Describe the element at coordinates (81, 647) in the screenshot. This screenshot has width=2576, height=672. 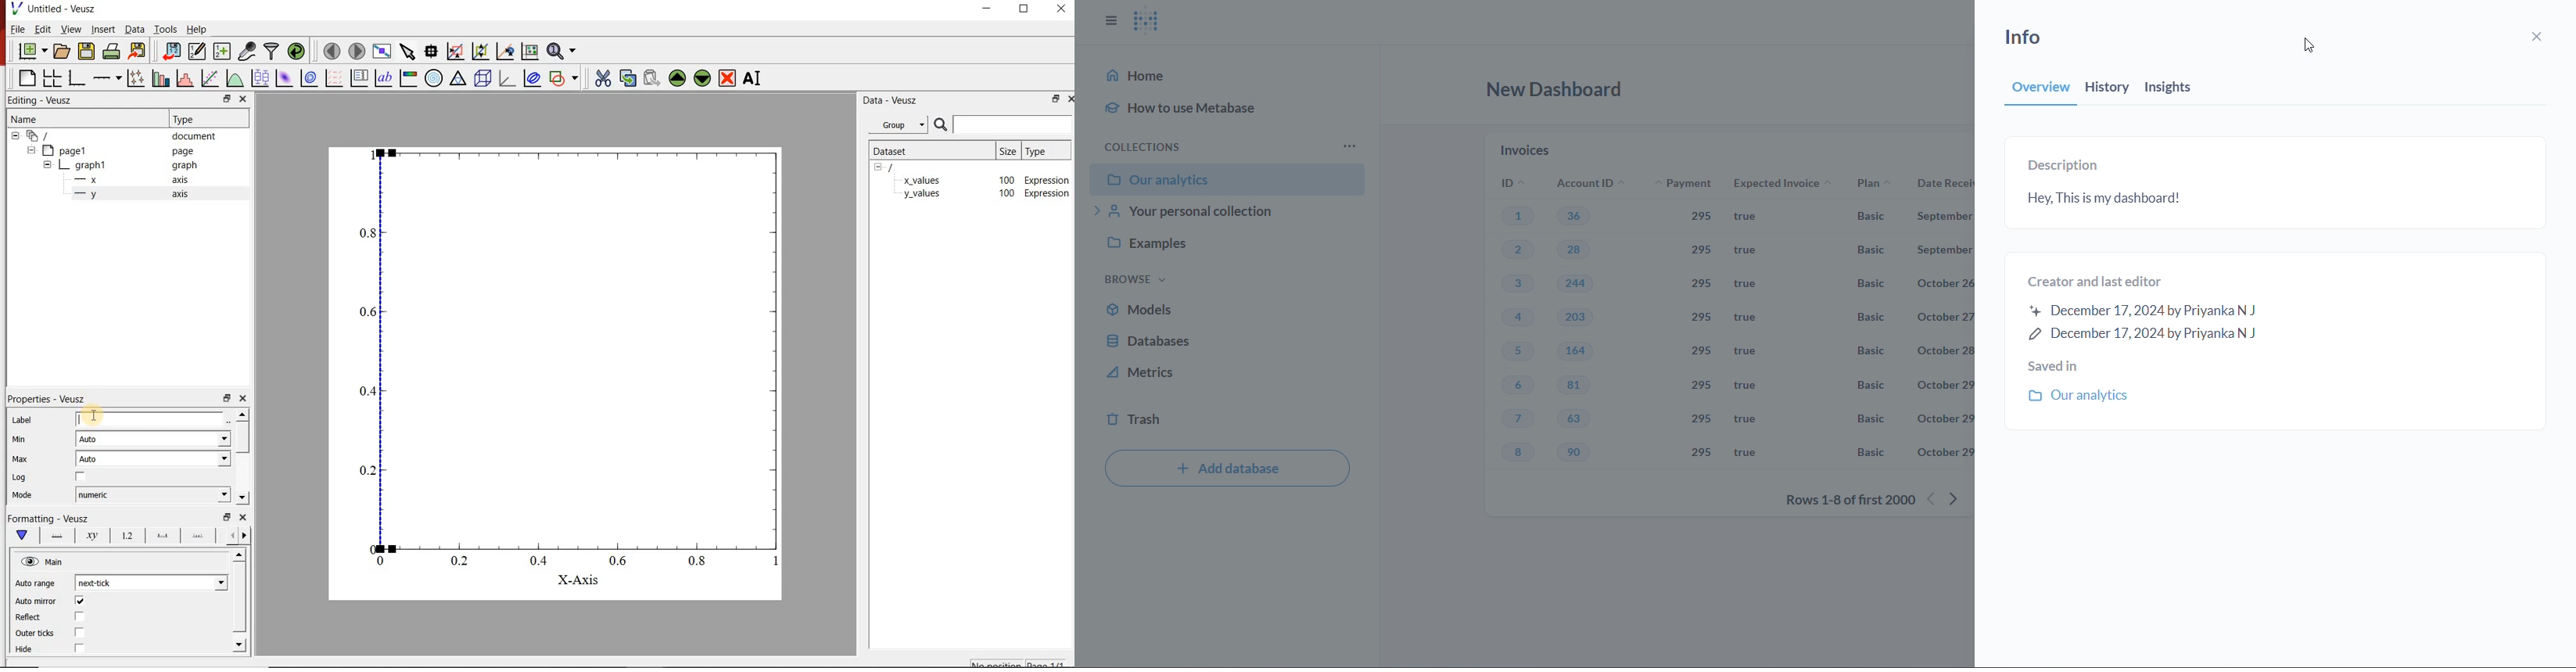
I see `checkbox` at that location.